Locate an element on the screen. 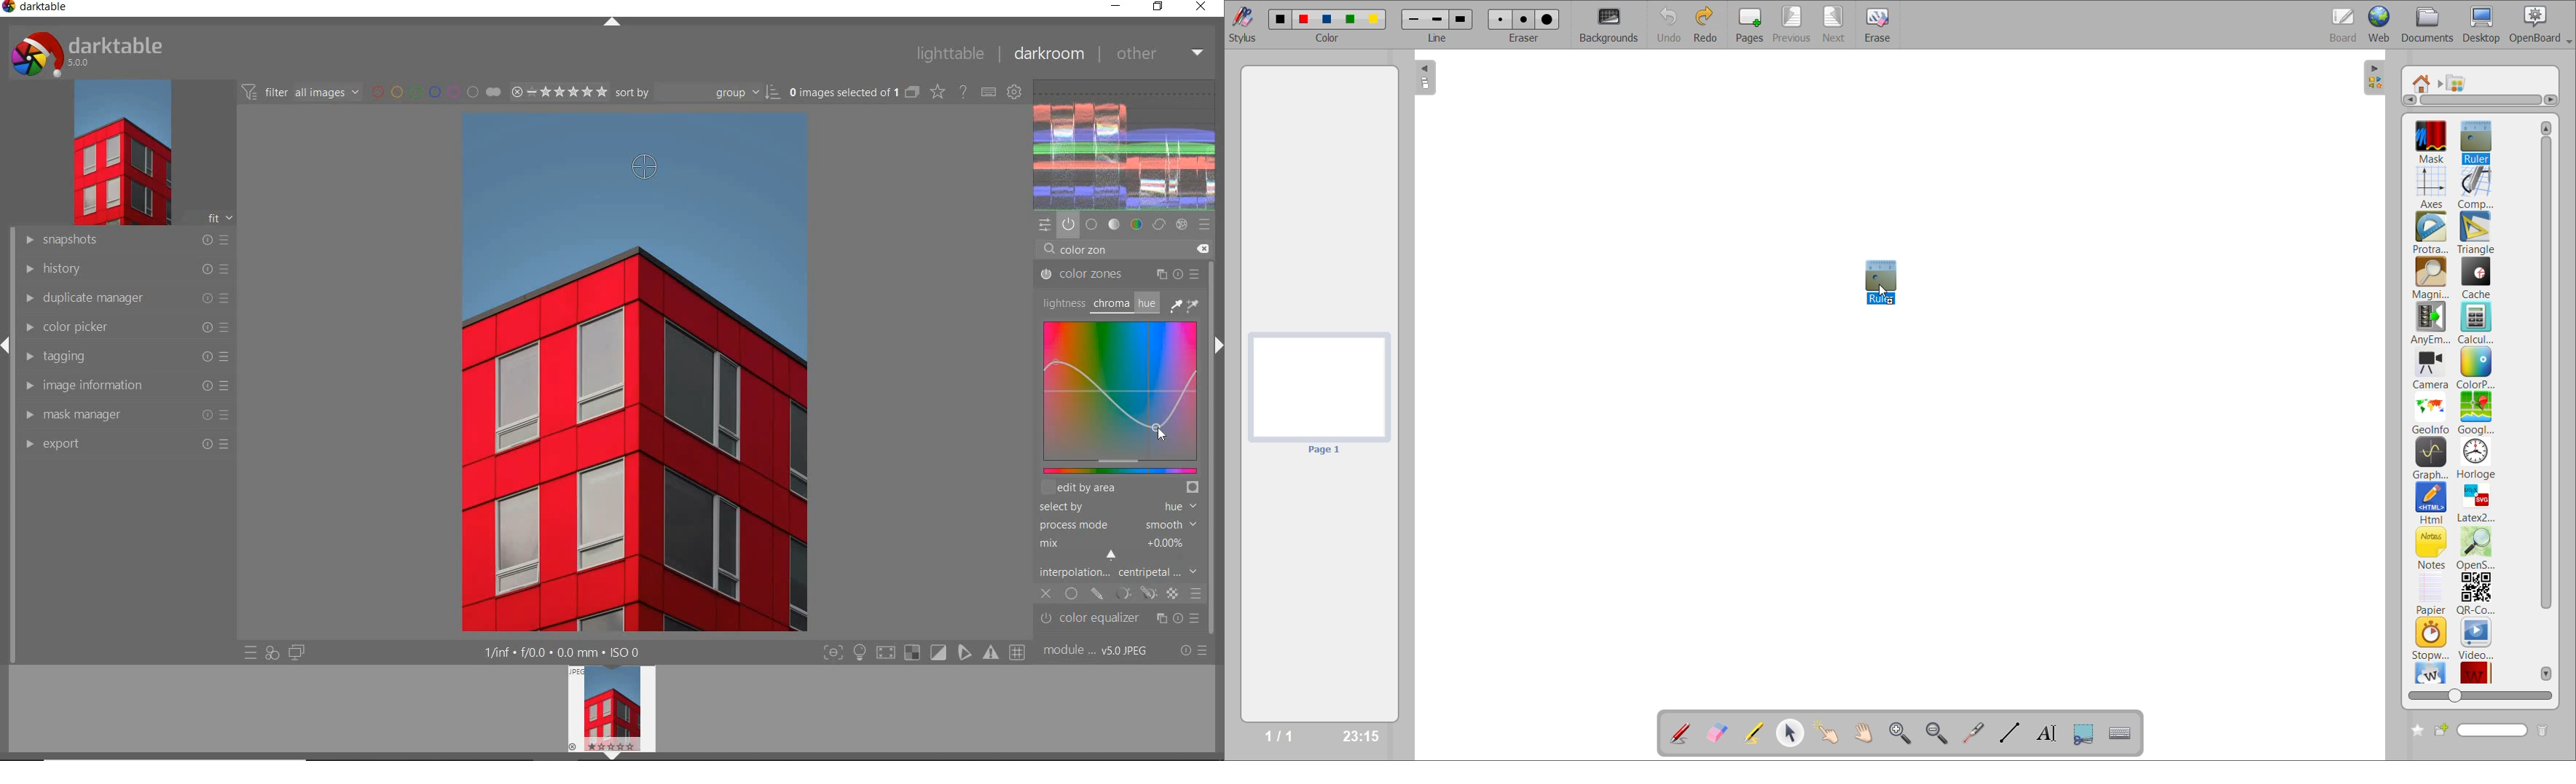 The height and width of the screenshot is (784, 2576). geoinfo is located at coordinates (2432, 413).